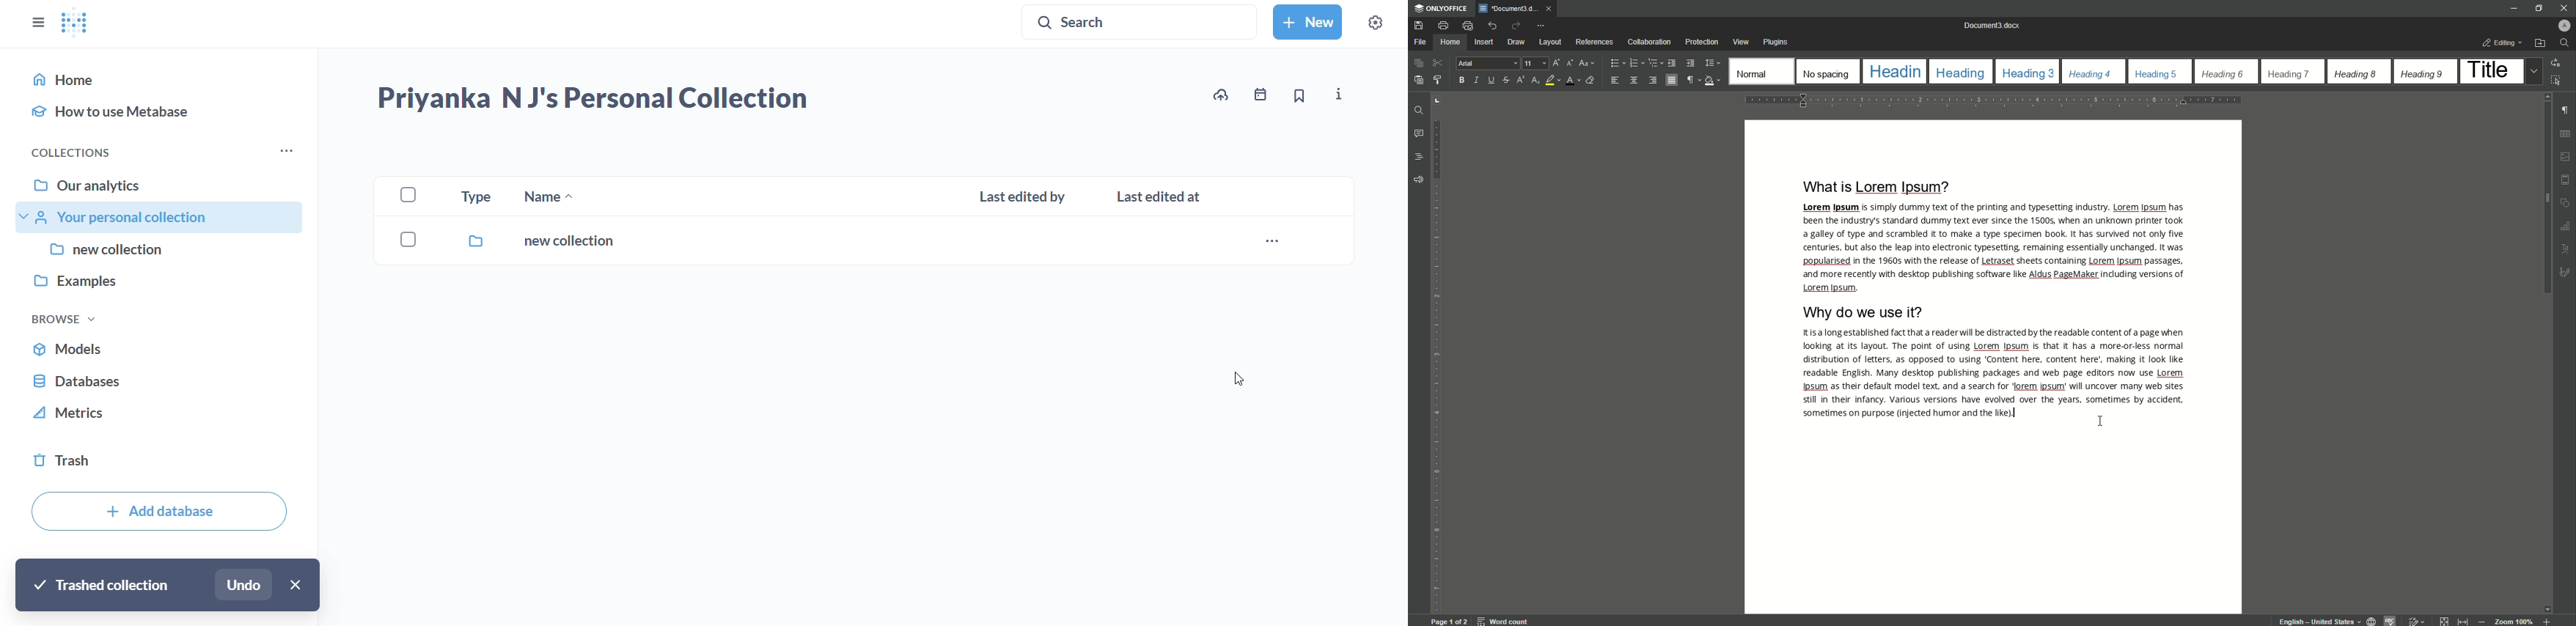  I want to click on Numbering, so click(1634, 63).